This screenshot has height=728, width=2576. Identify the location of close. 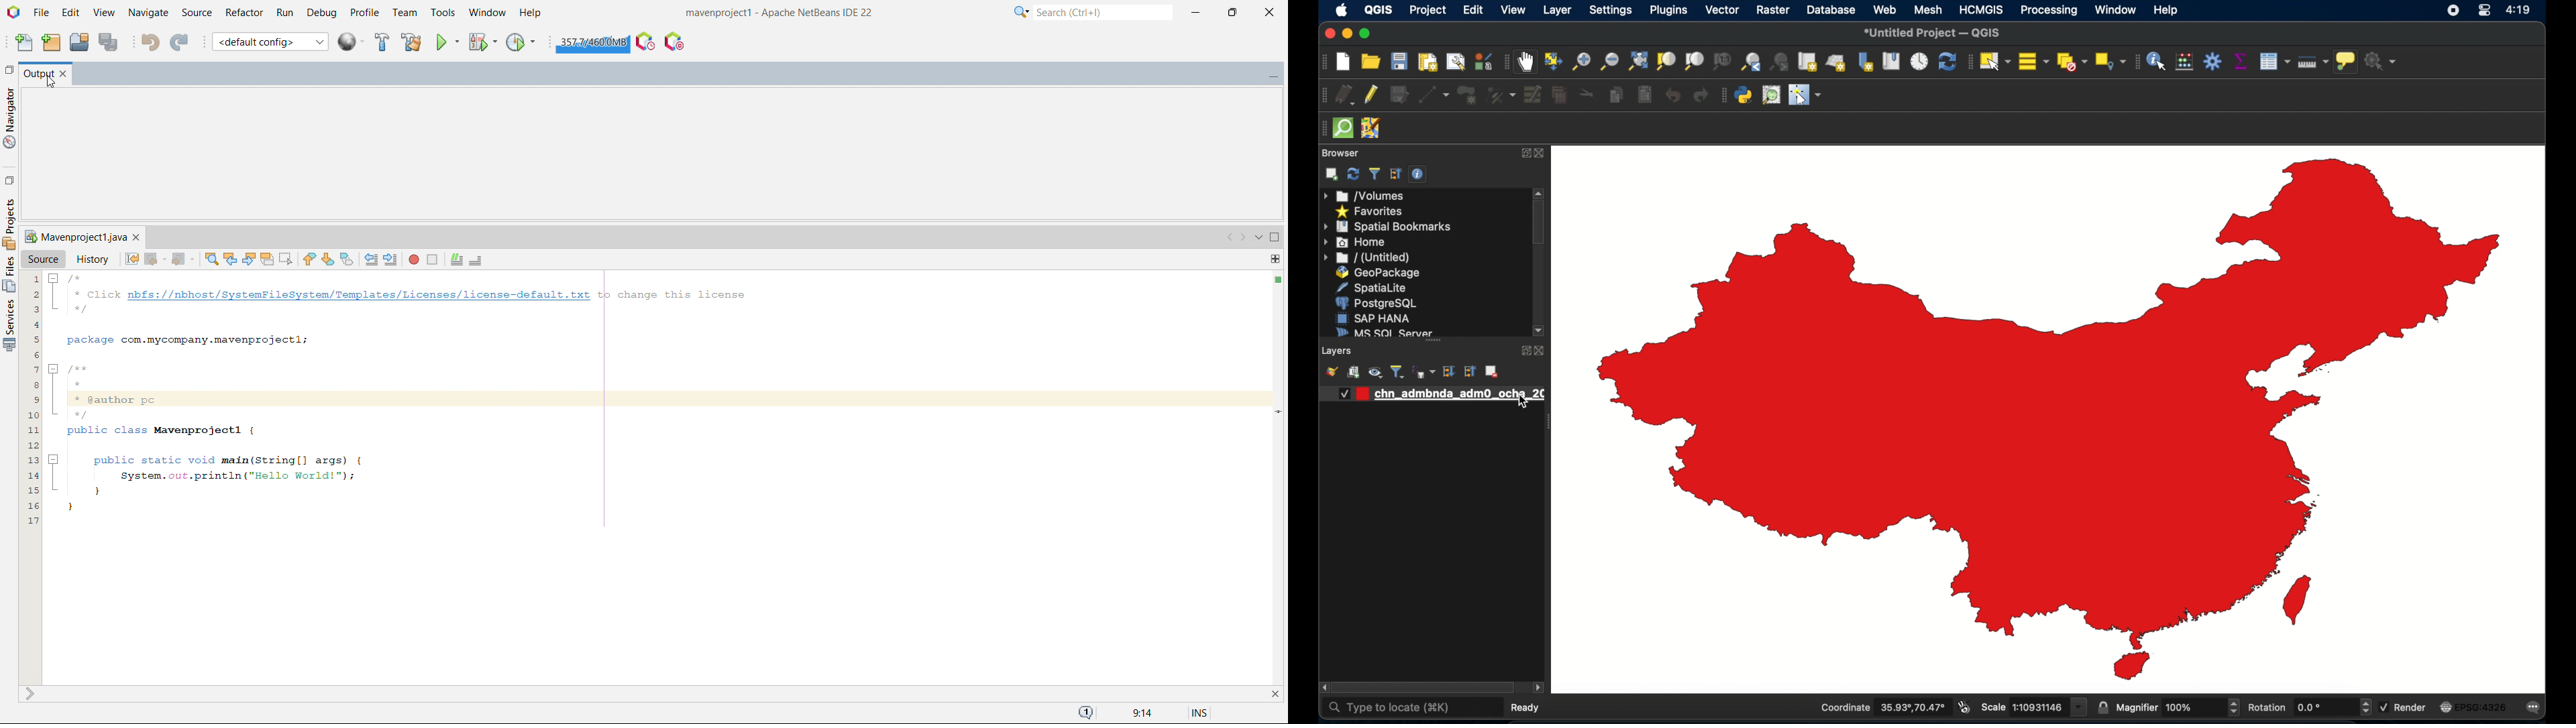
(1542, 351).